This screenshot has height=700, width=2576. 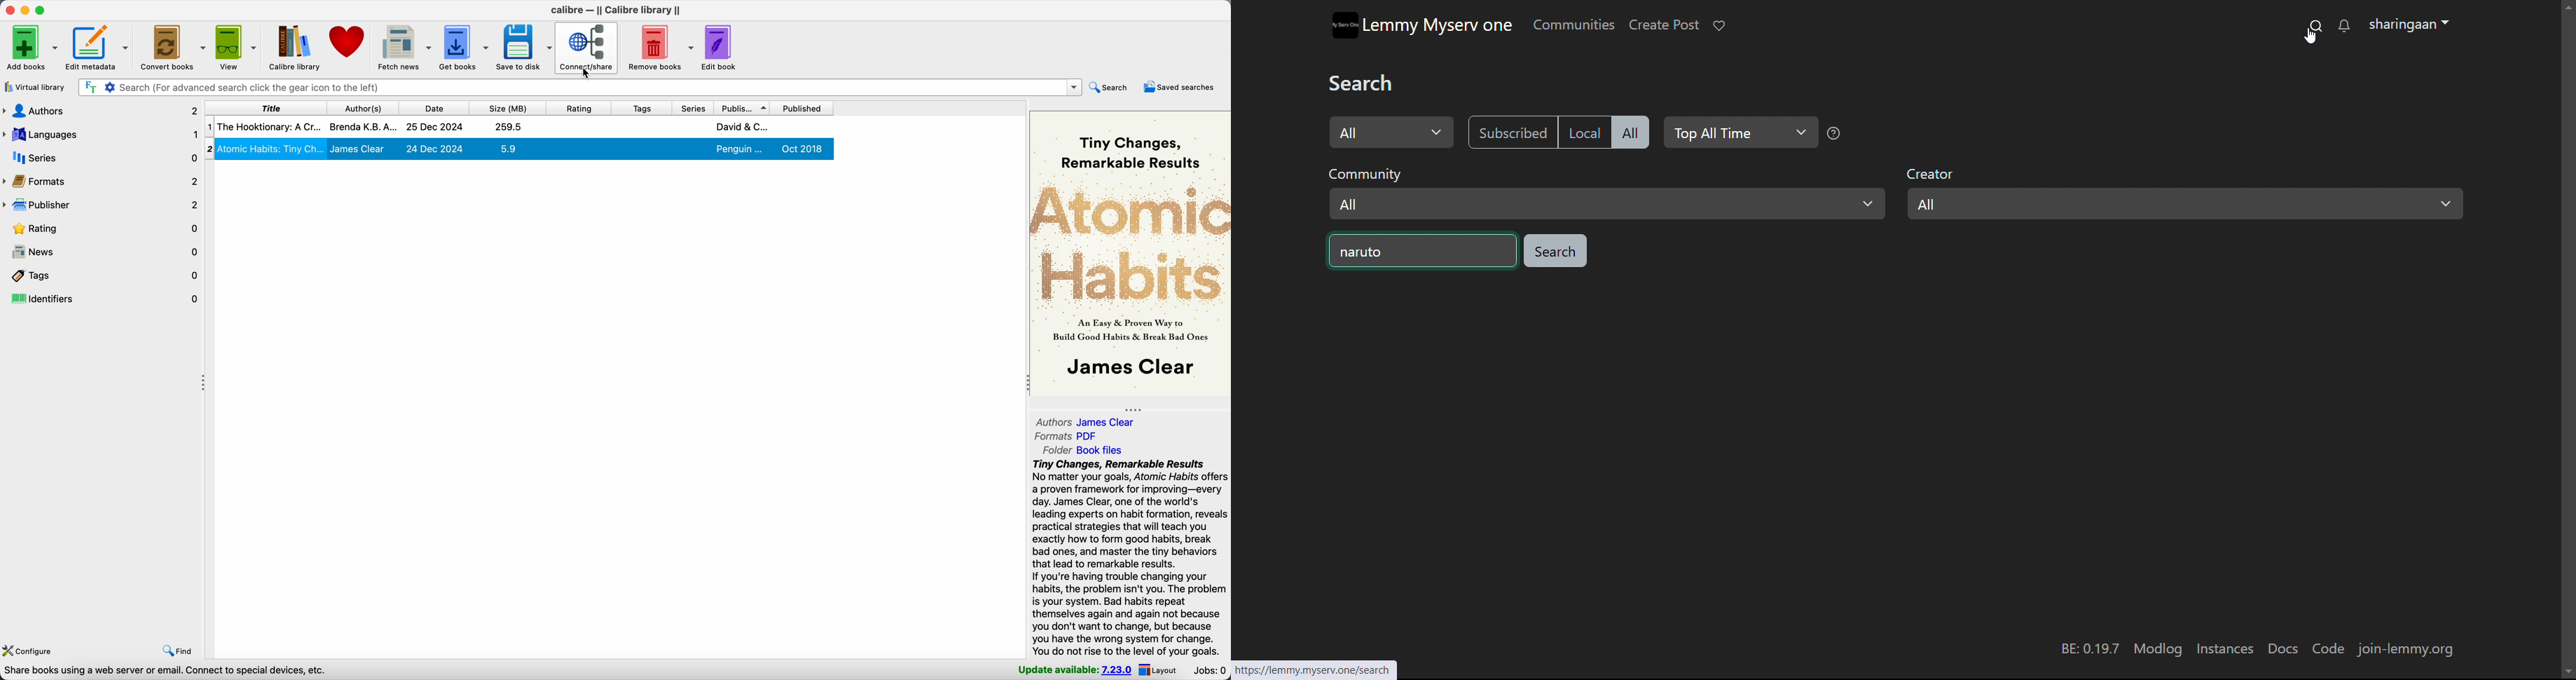 What do you see at coordinates (174, 48) in the screenshot?
I see `convert books` at bounding box center [174, 48].